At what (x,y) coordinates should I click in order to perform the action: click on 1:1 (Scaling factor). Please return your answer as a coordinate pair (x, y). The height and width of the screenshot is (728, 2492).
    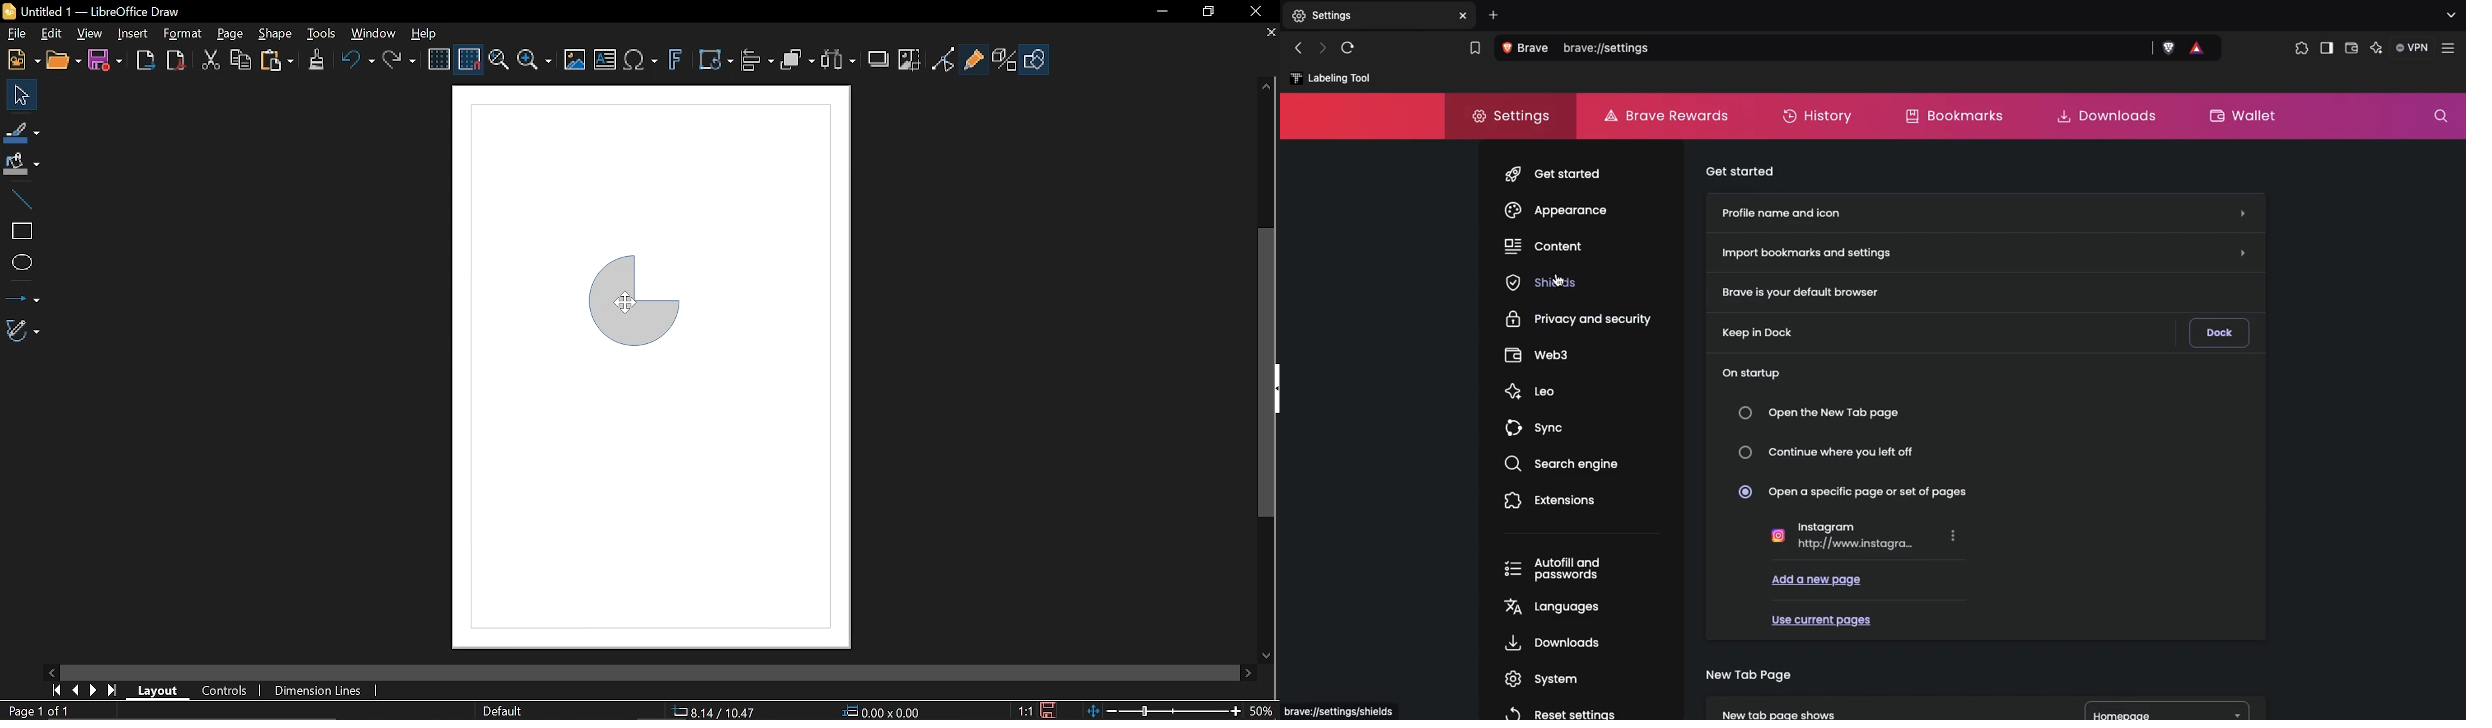
    Looking at the image, I should click on (1027, 711).